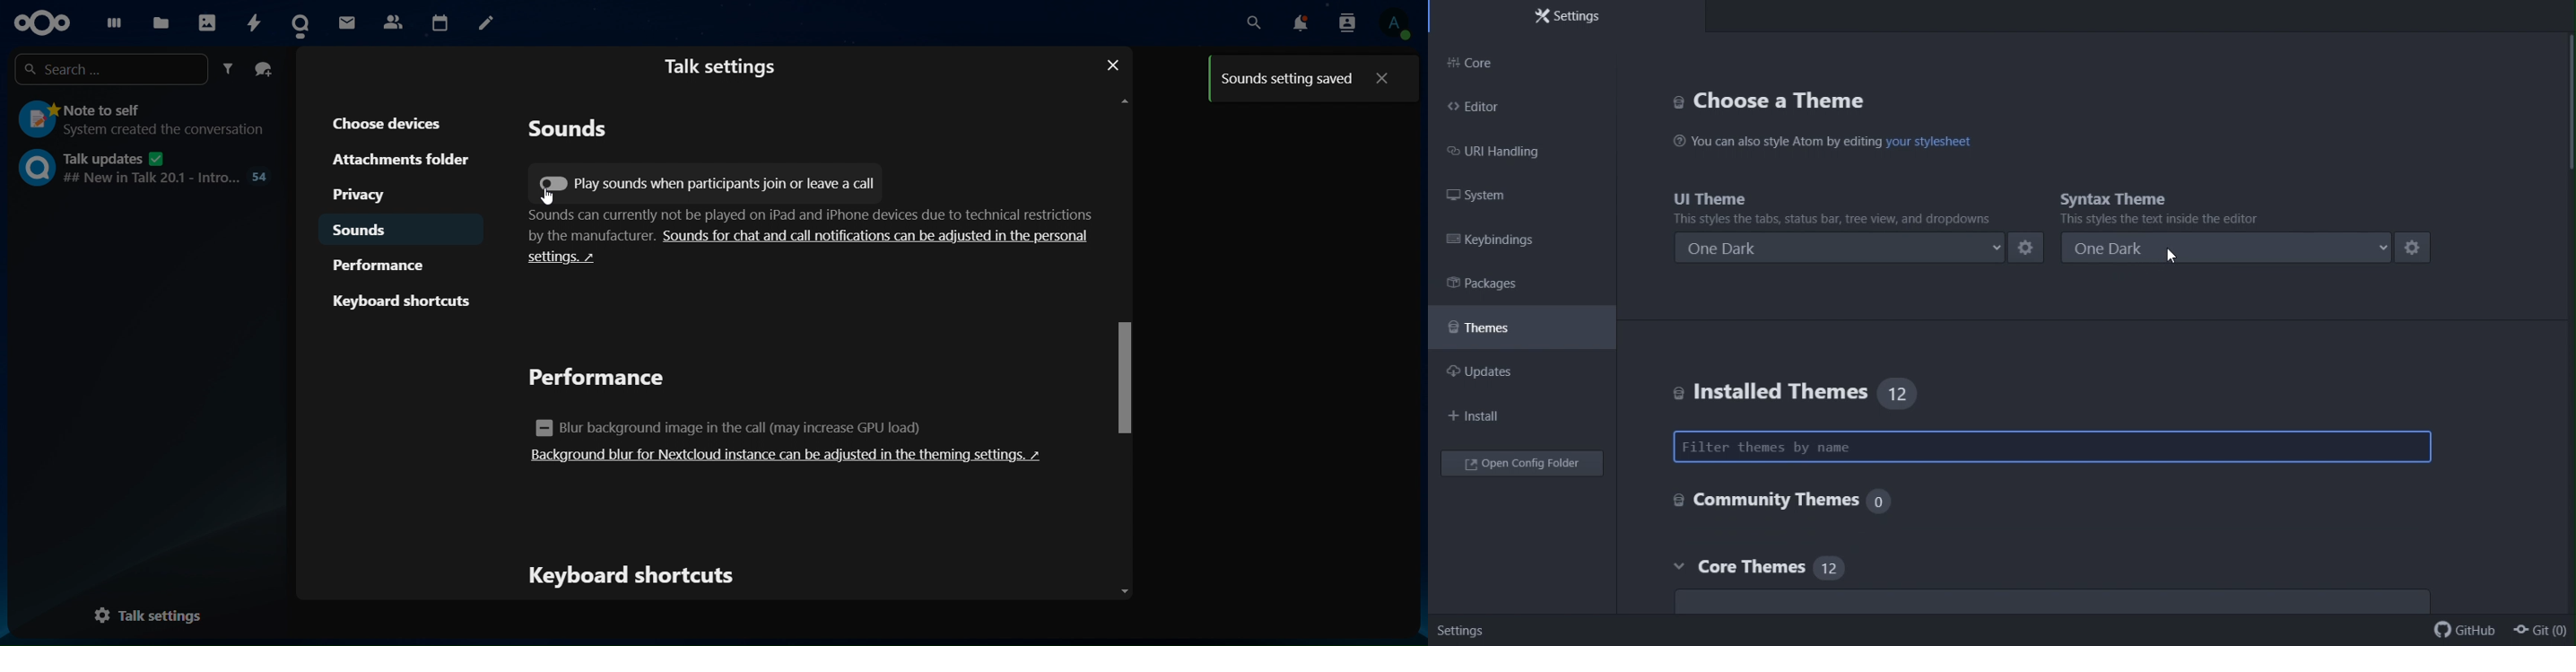  What do you see at coordinates (1302, 24) in the screenshot?
I see `notifications` at bounding box center [1302, 24].